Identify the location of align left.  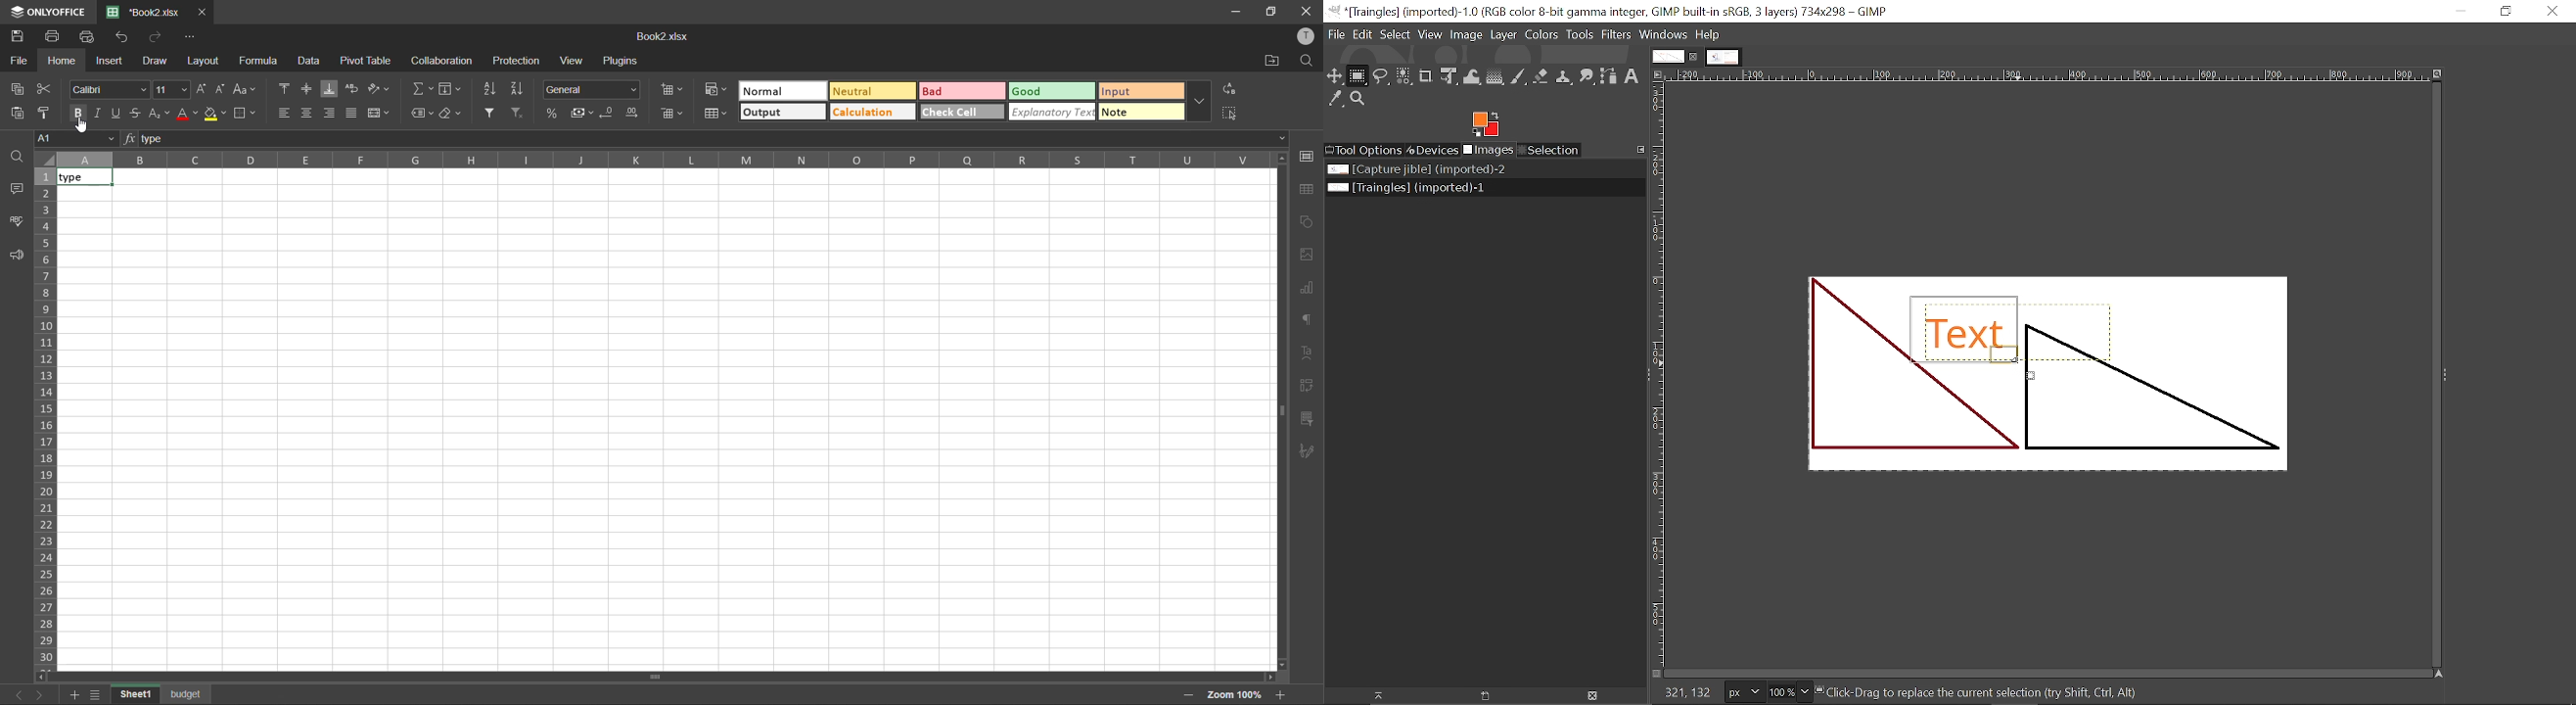
(284, 113).